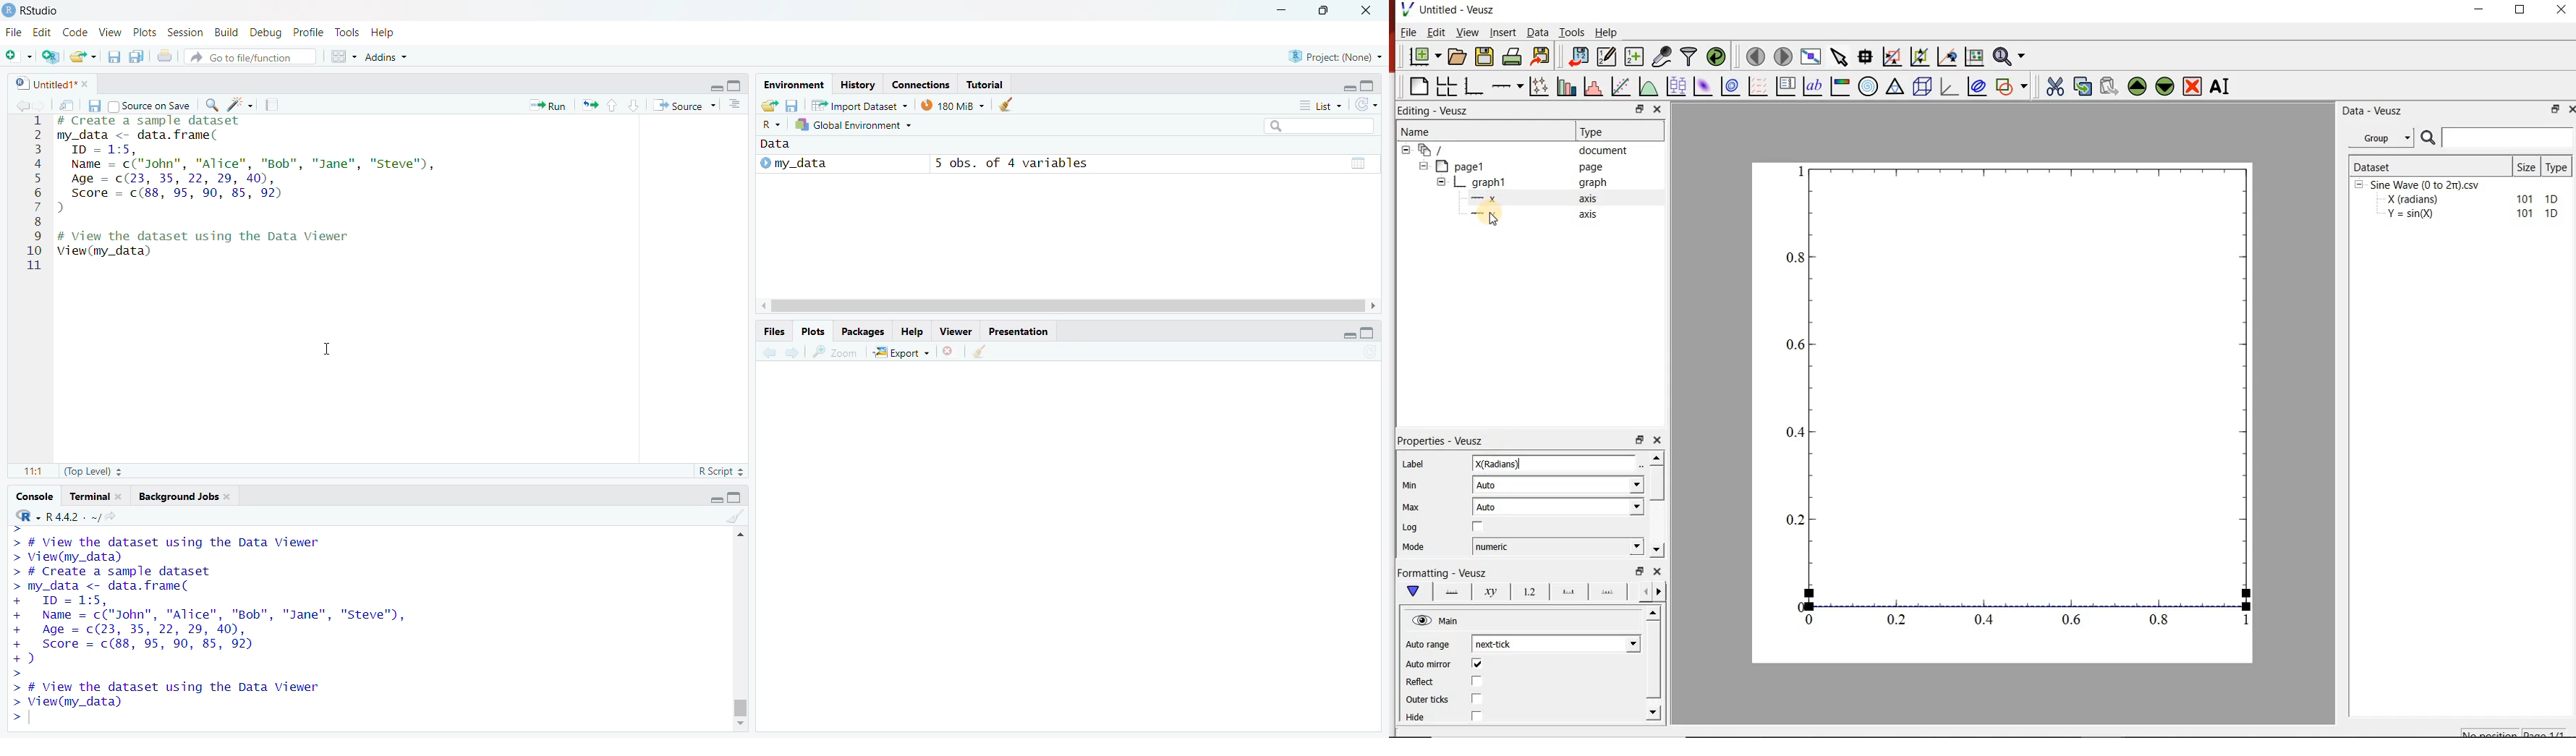 Image resolution: width=2576 pixels, height=756 pixels. What do you see at coordinates (242, 105) in the screenshot?
I see `Clear ` at bounding box center [242, 105].